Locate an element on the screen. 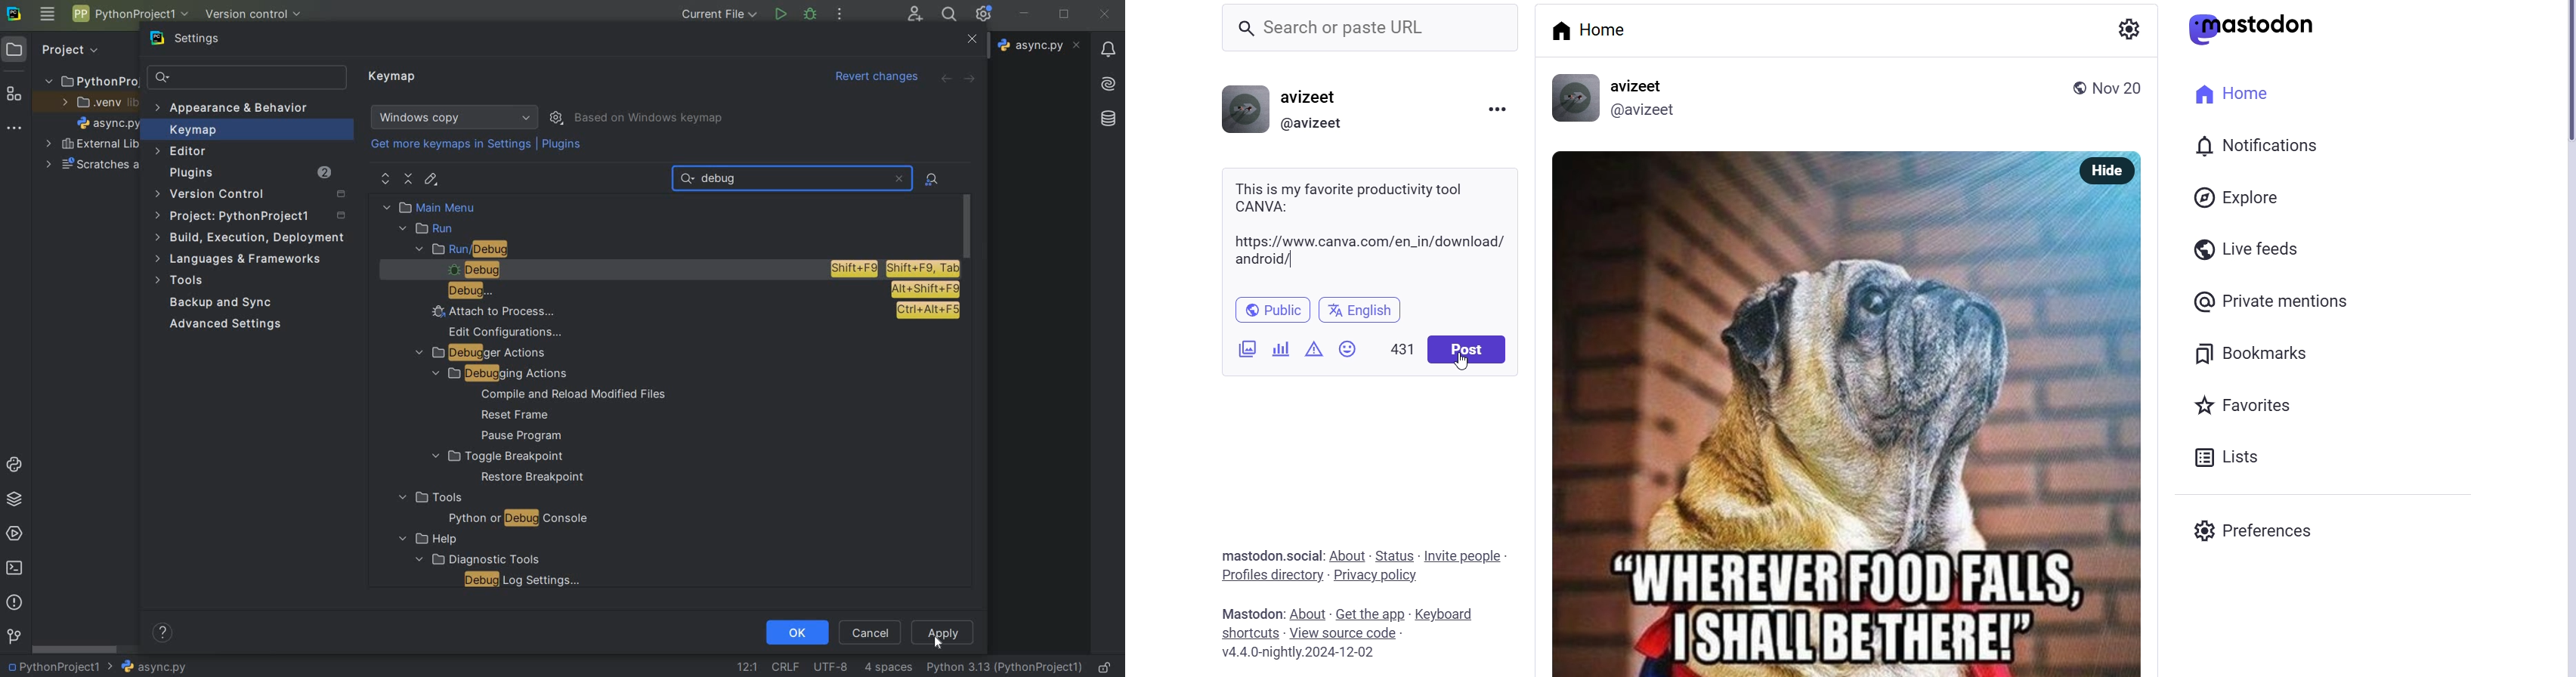 The image size is (2576, 700). Languages and Frameworks is located at coordinates (243, 259).